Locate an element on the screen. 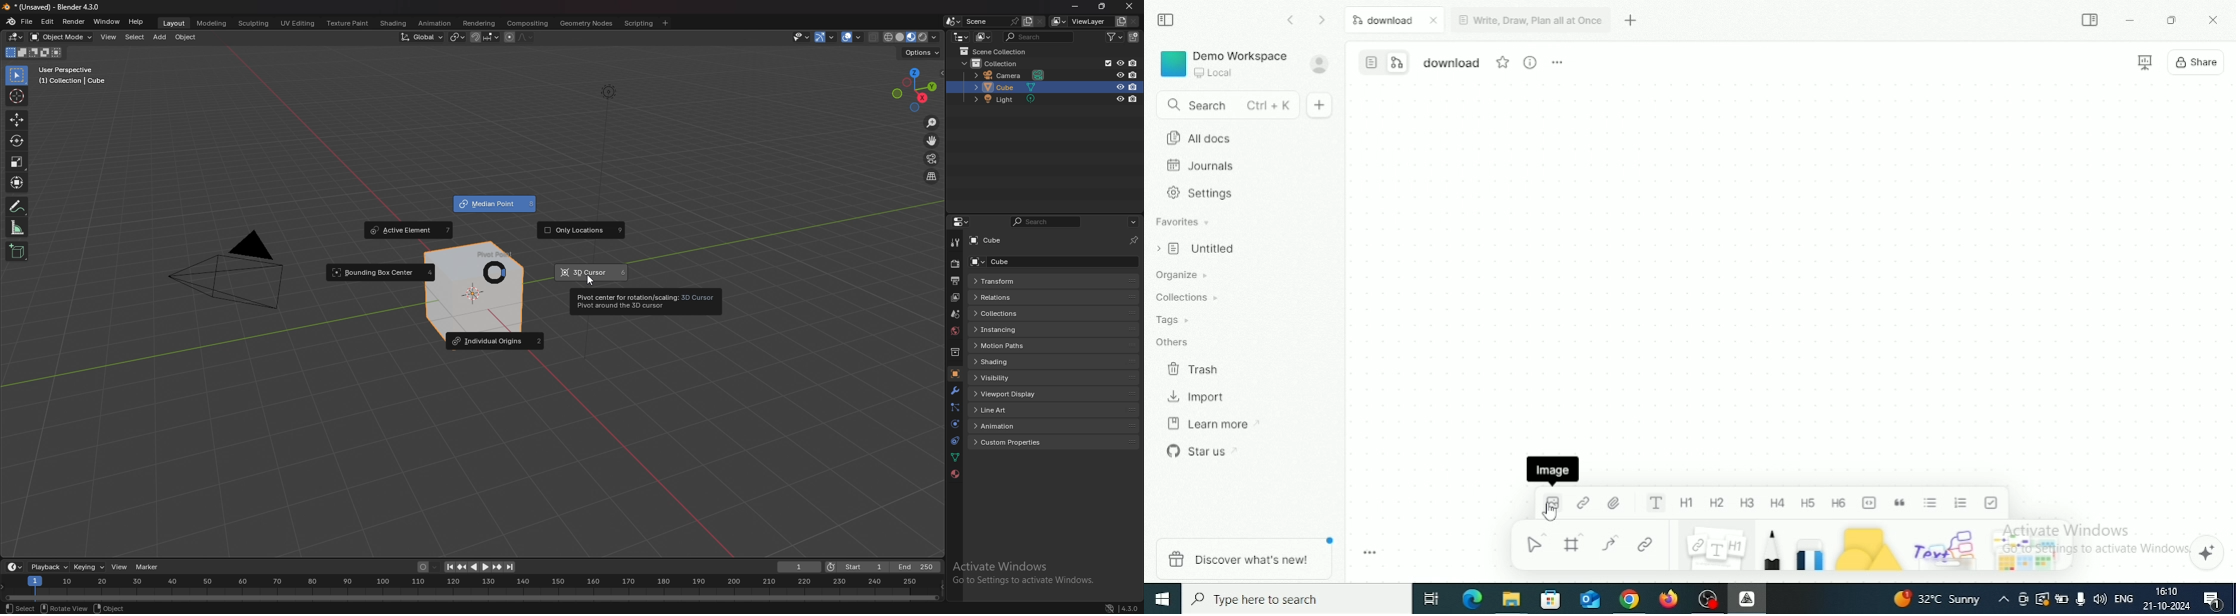 The width and height of the screenshot is (2240, 616). Heading  4 is located at coordinates (1778, 504).